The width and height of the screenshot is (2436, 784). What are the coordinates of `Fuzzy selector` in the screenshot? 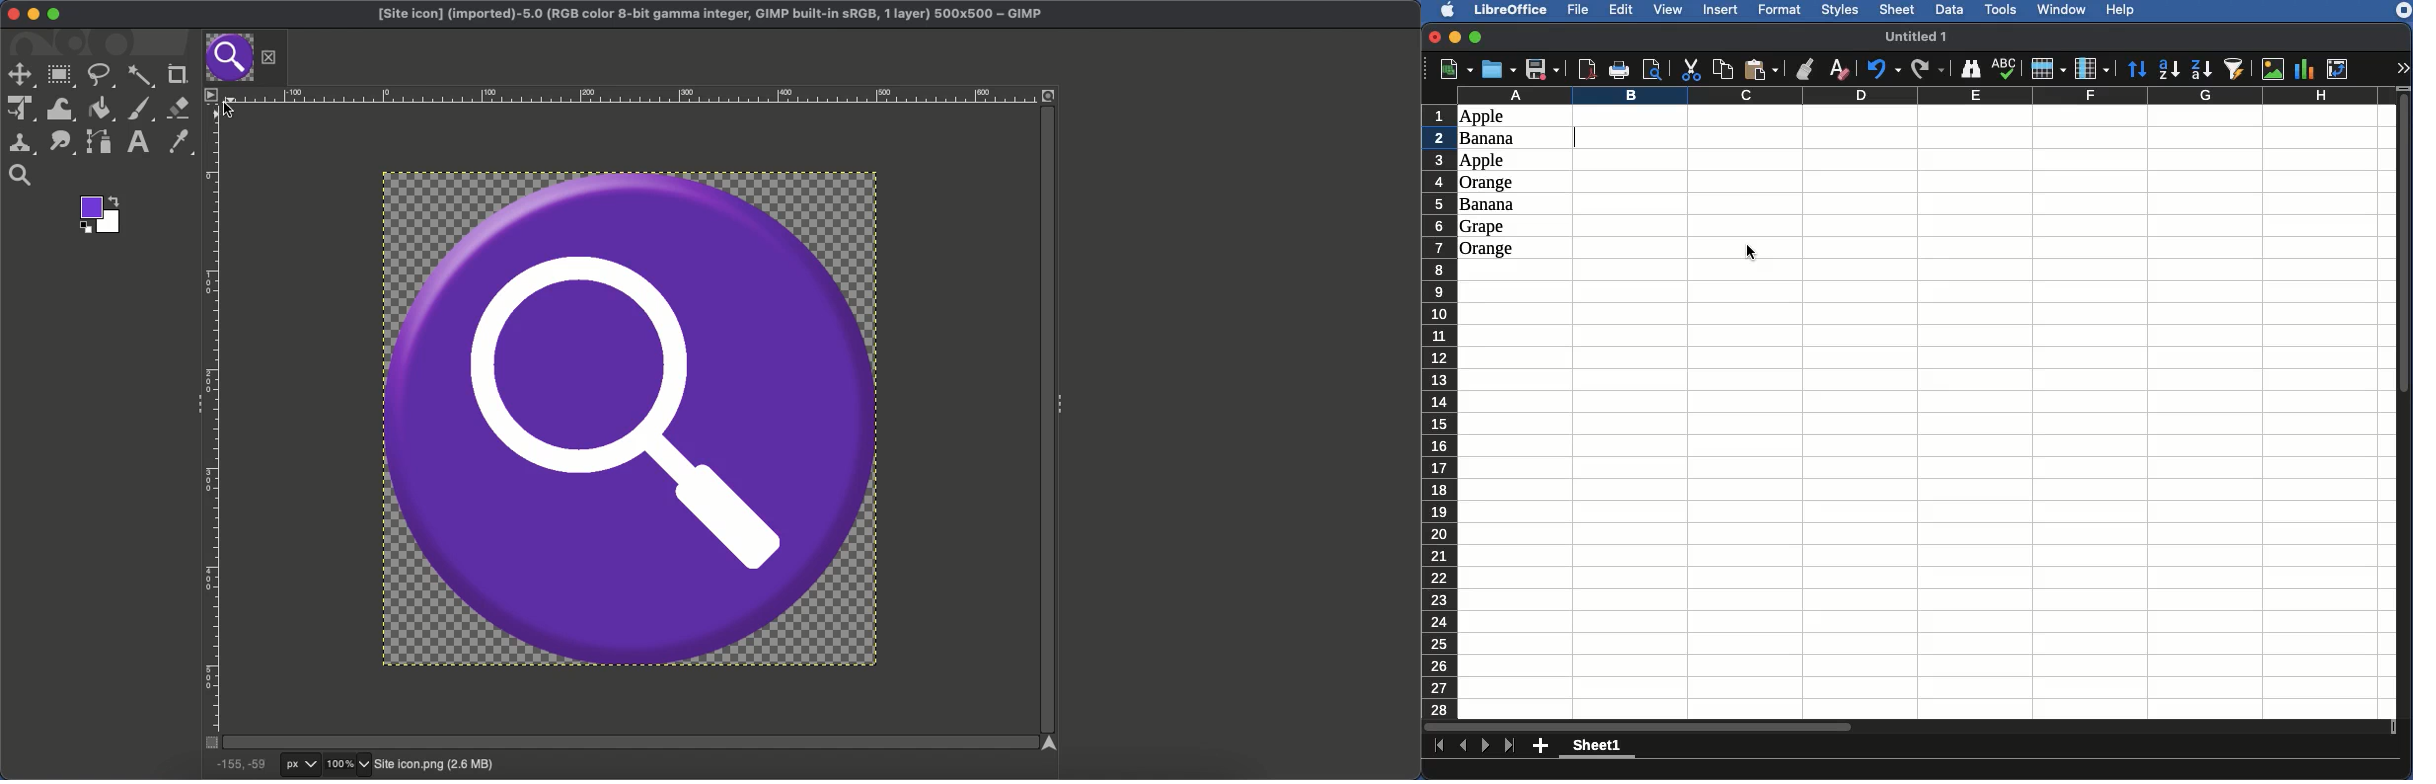 It's located at (140, 78).